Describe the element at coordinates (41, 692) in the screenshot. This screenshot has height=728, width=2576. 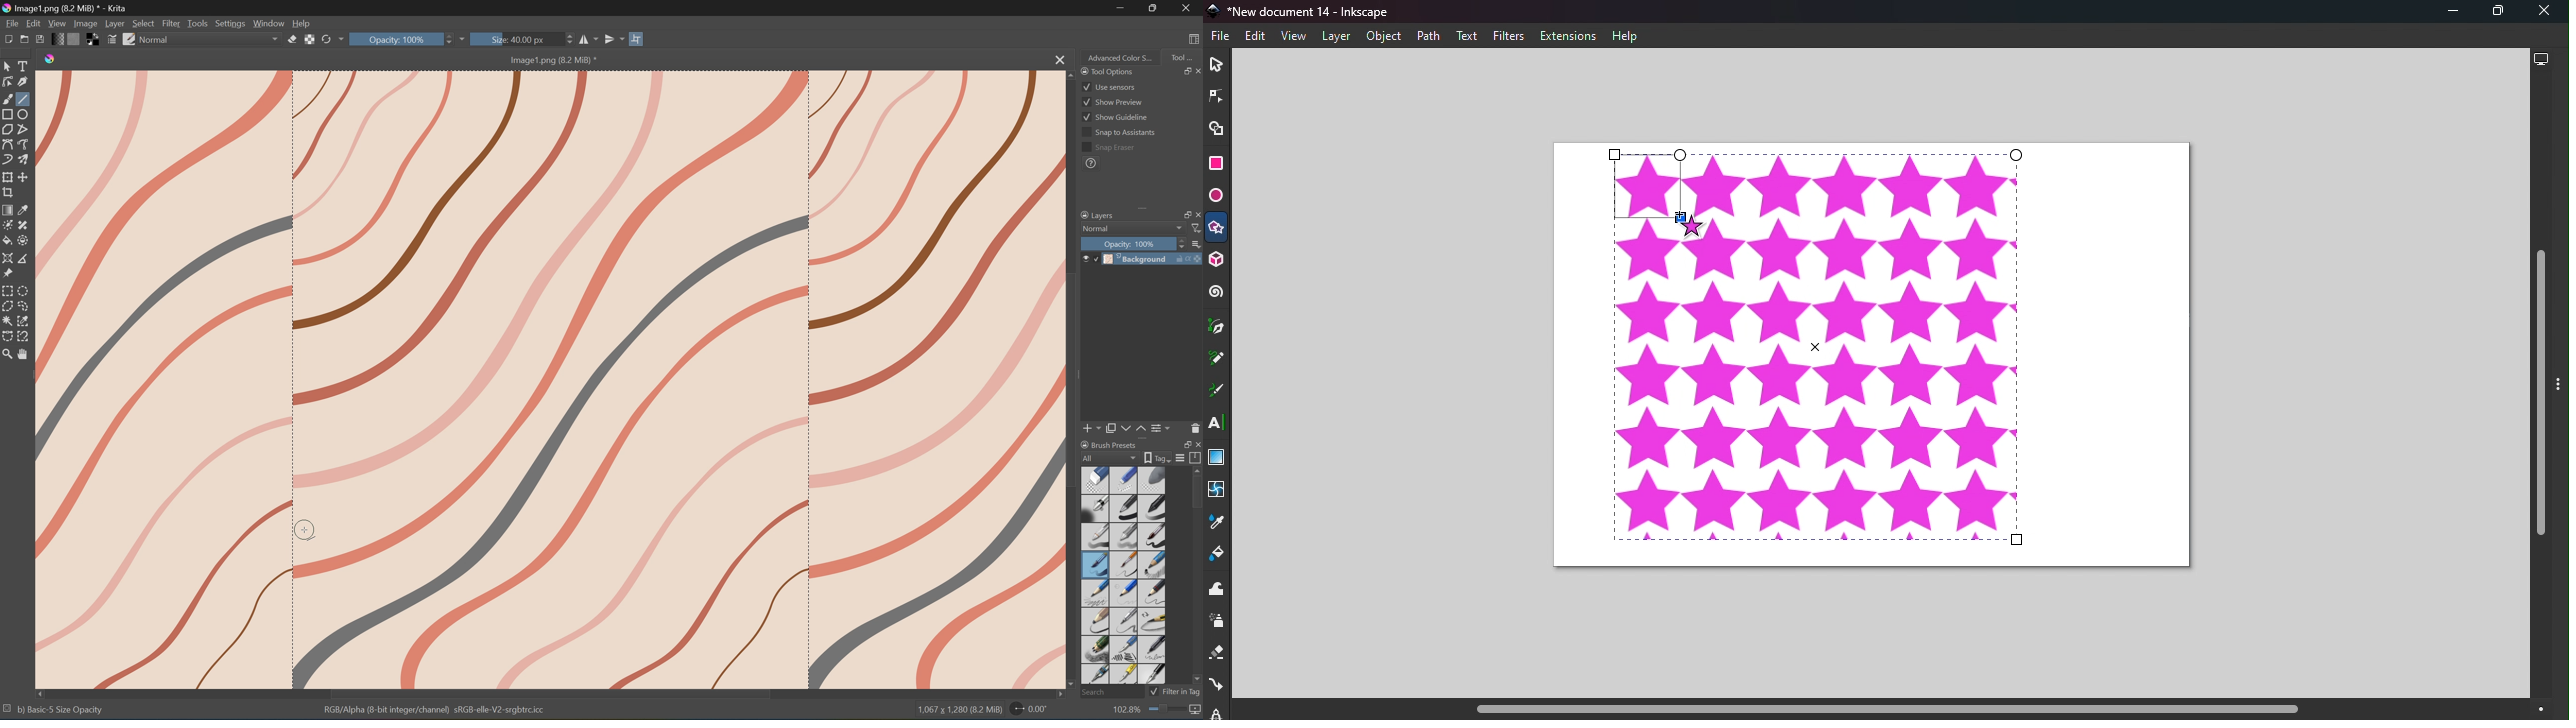
I see `Scroll Left` at that location.